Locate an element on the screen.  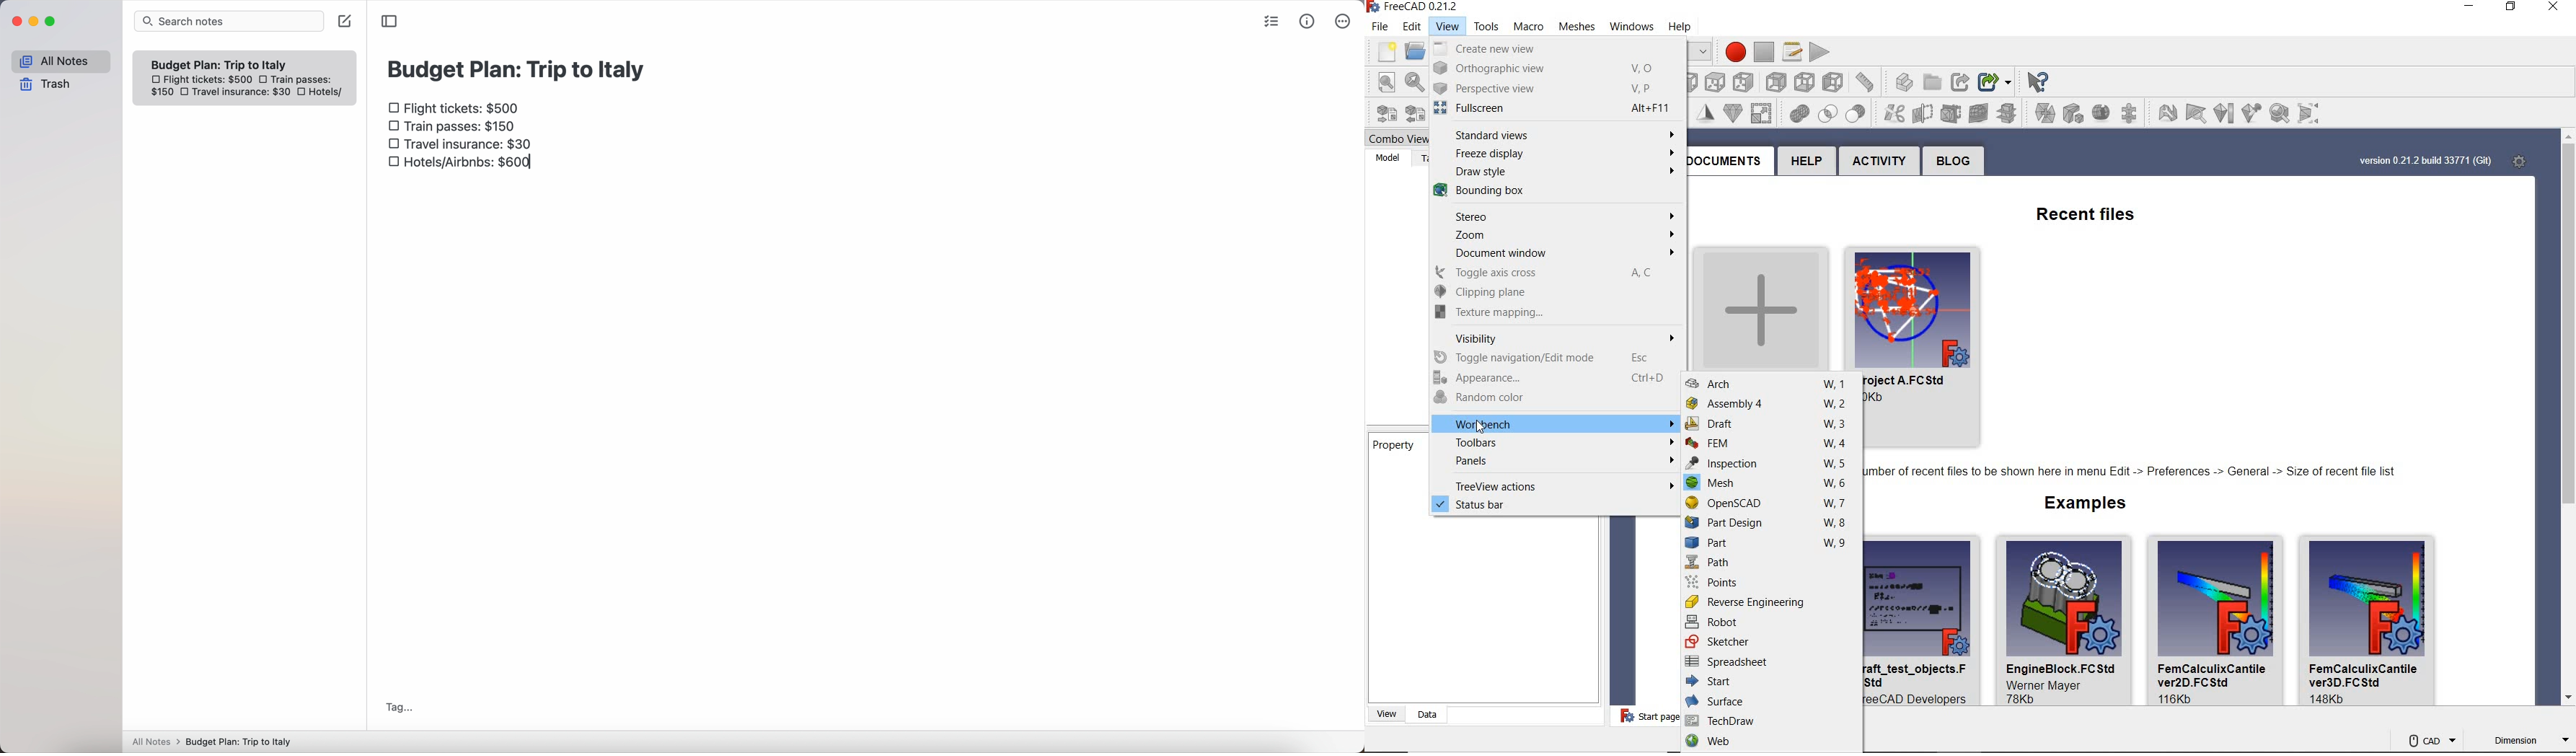
FEM is located at coordinates (1772, 444).